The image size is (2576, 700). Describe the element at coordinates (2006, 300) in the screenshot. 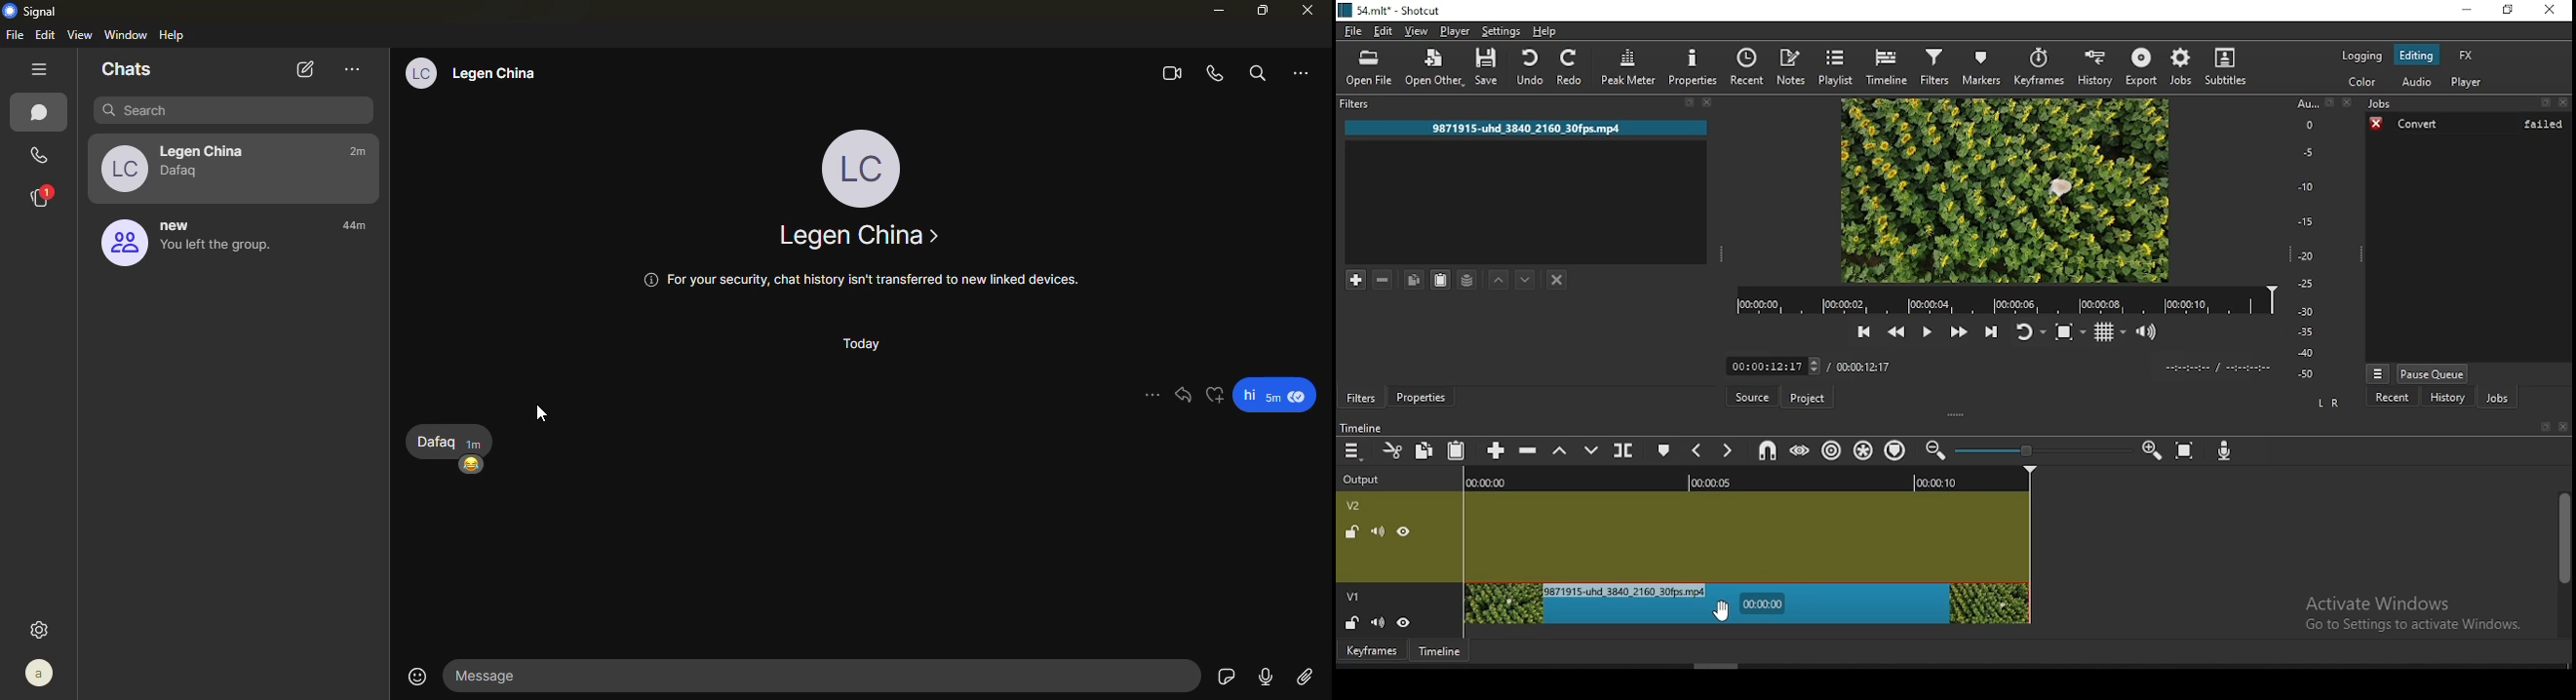

I see `playback time` at that location.